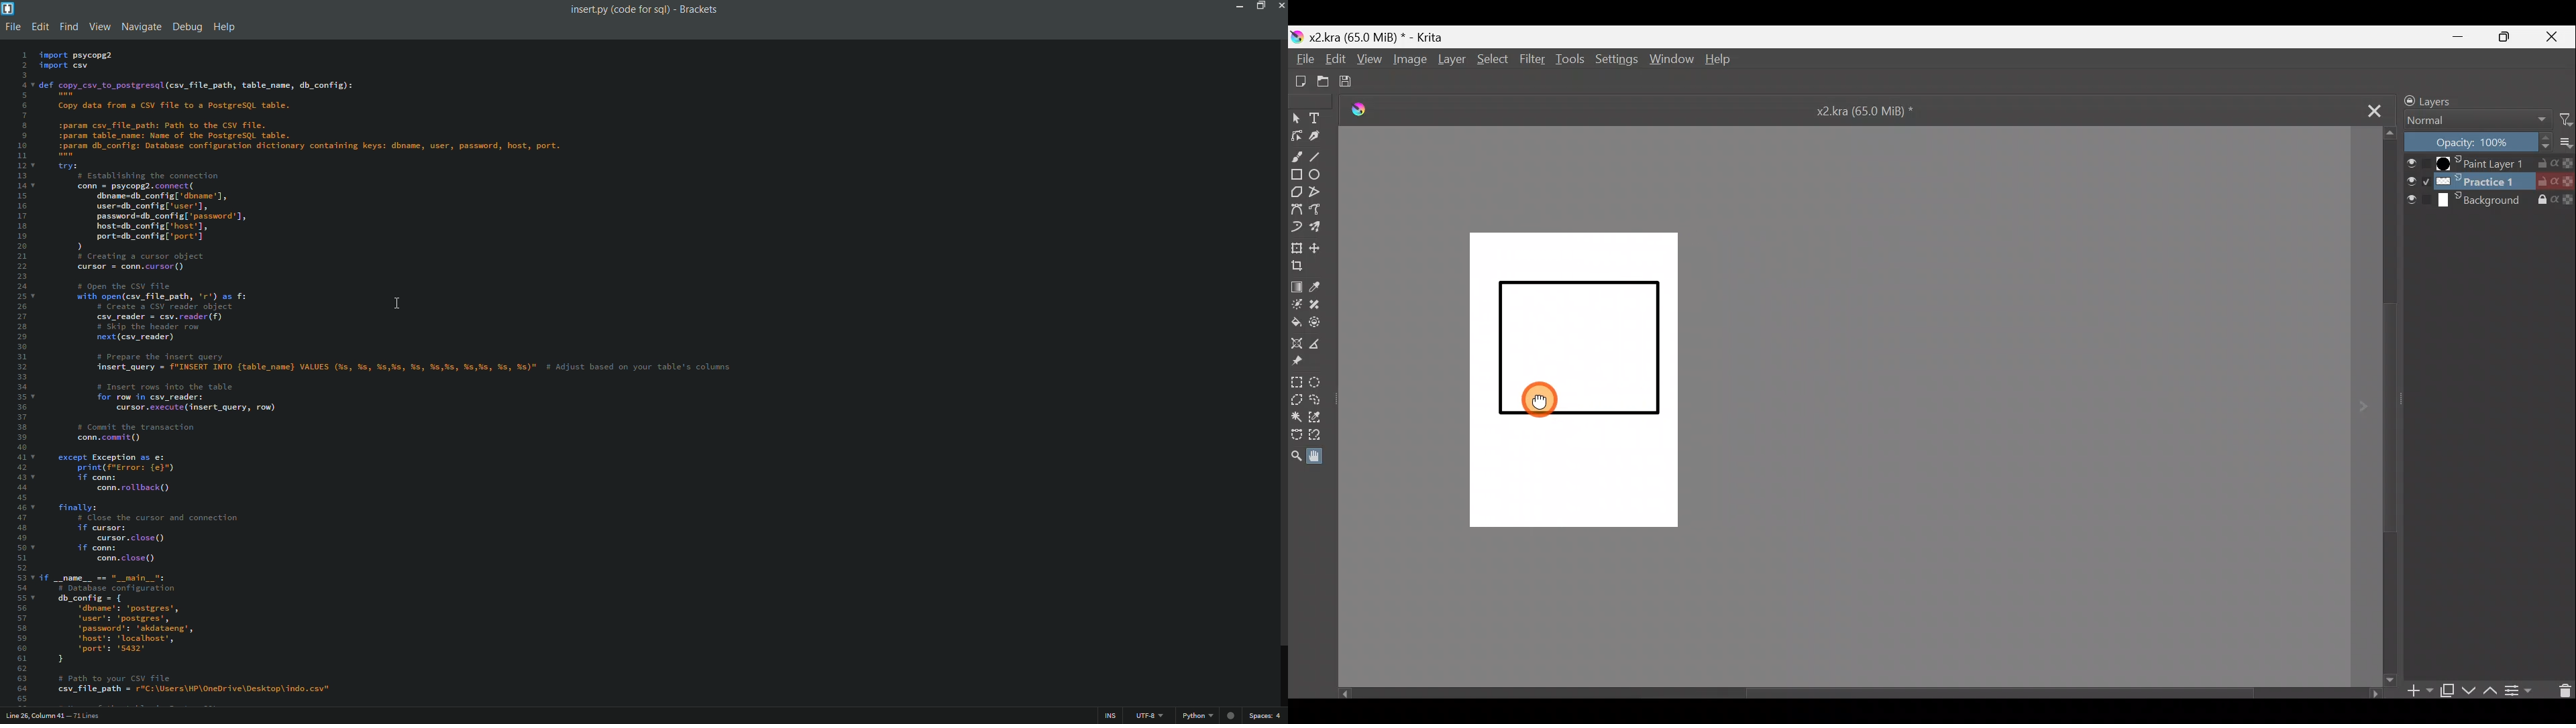 This screenshot has height=728, width=2576. I want to click on Contiguous selection tool, so click(1297, 418).